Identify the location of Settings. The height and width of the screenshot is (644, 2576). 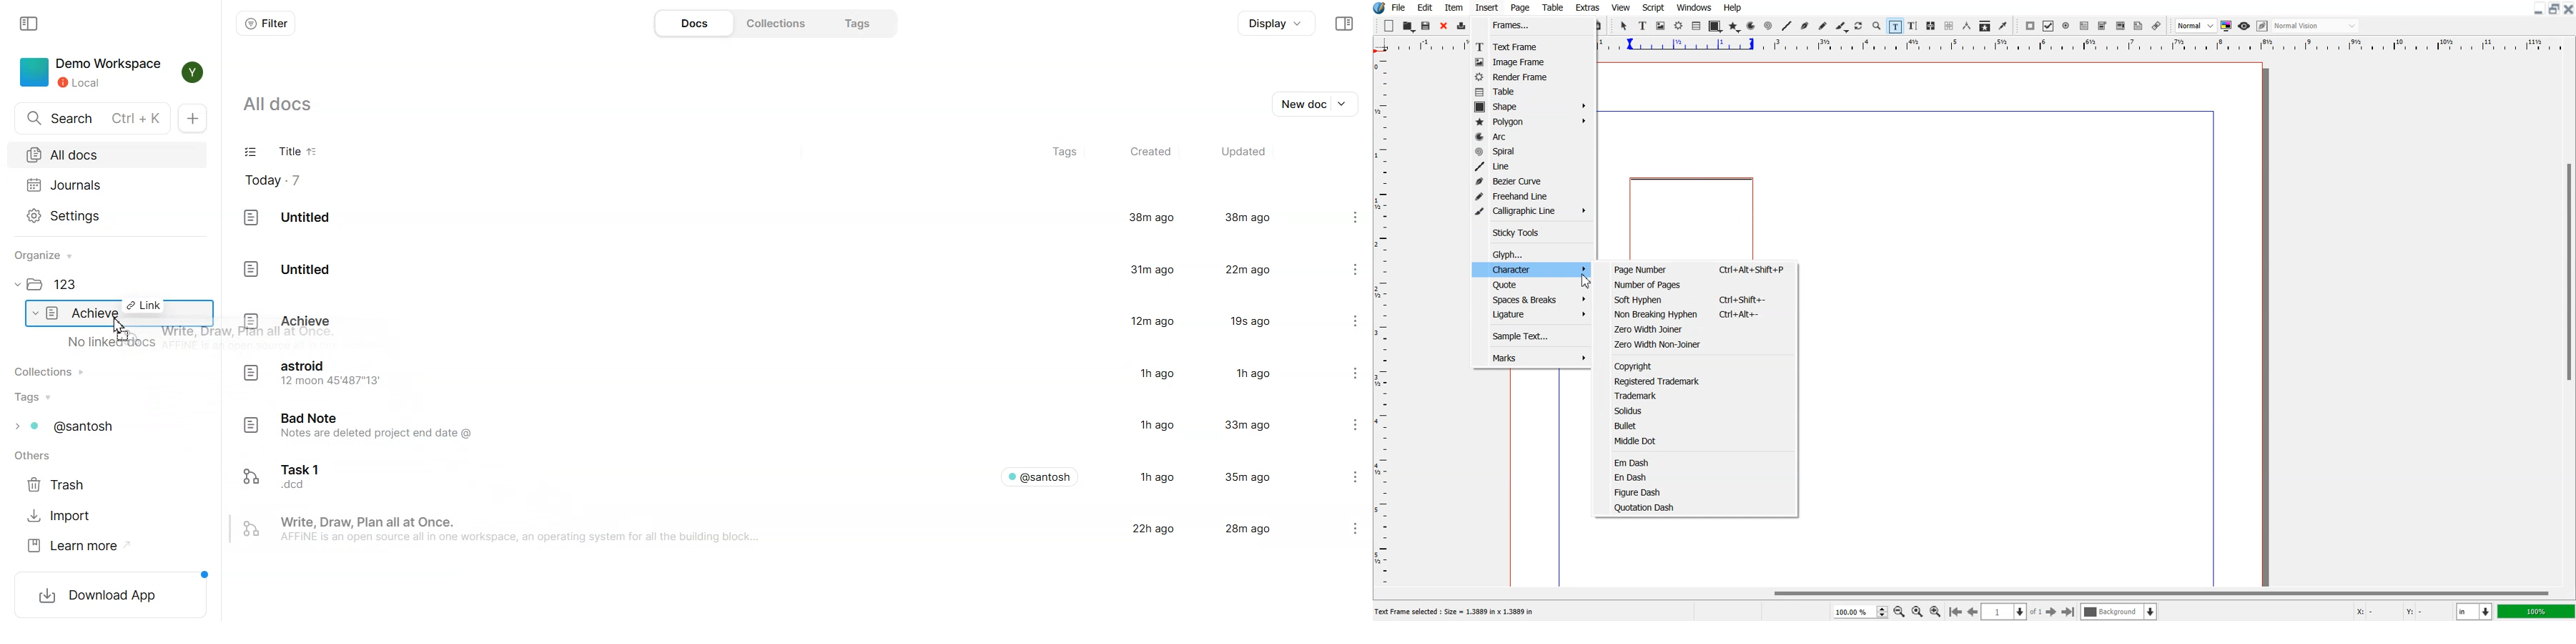
(1341, 218).